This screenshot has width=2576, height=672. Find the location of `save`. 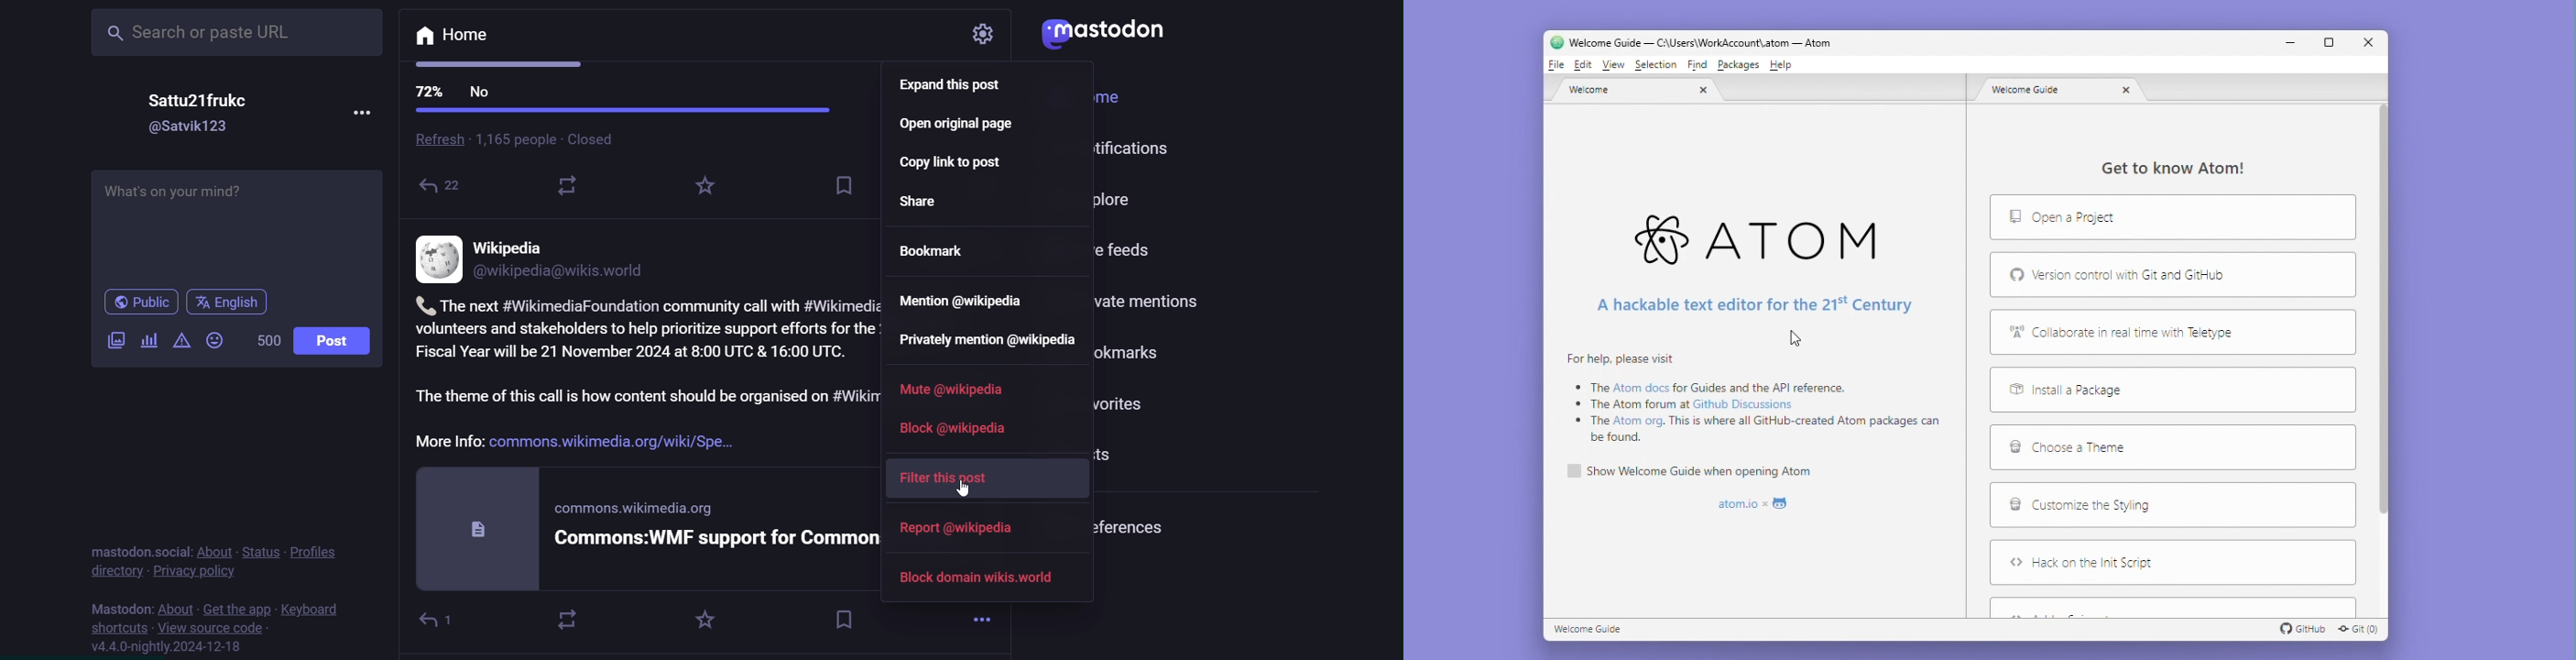

save is located at coordinates (847, 185).